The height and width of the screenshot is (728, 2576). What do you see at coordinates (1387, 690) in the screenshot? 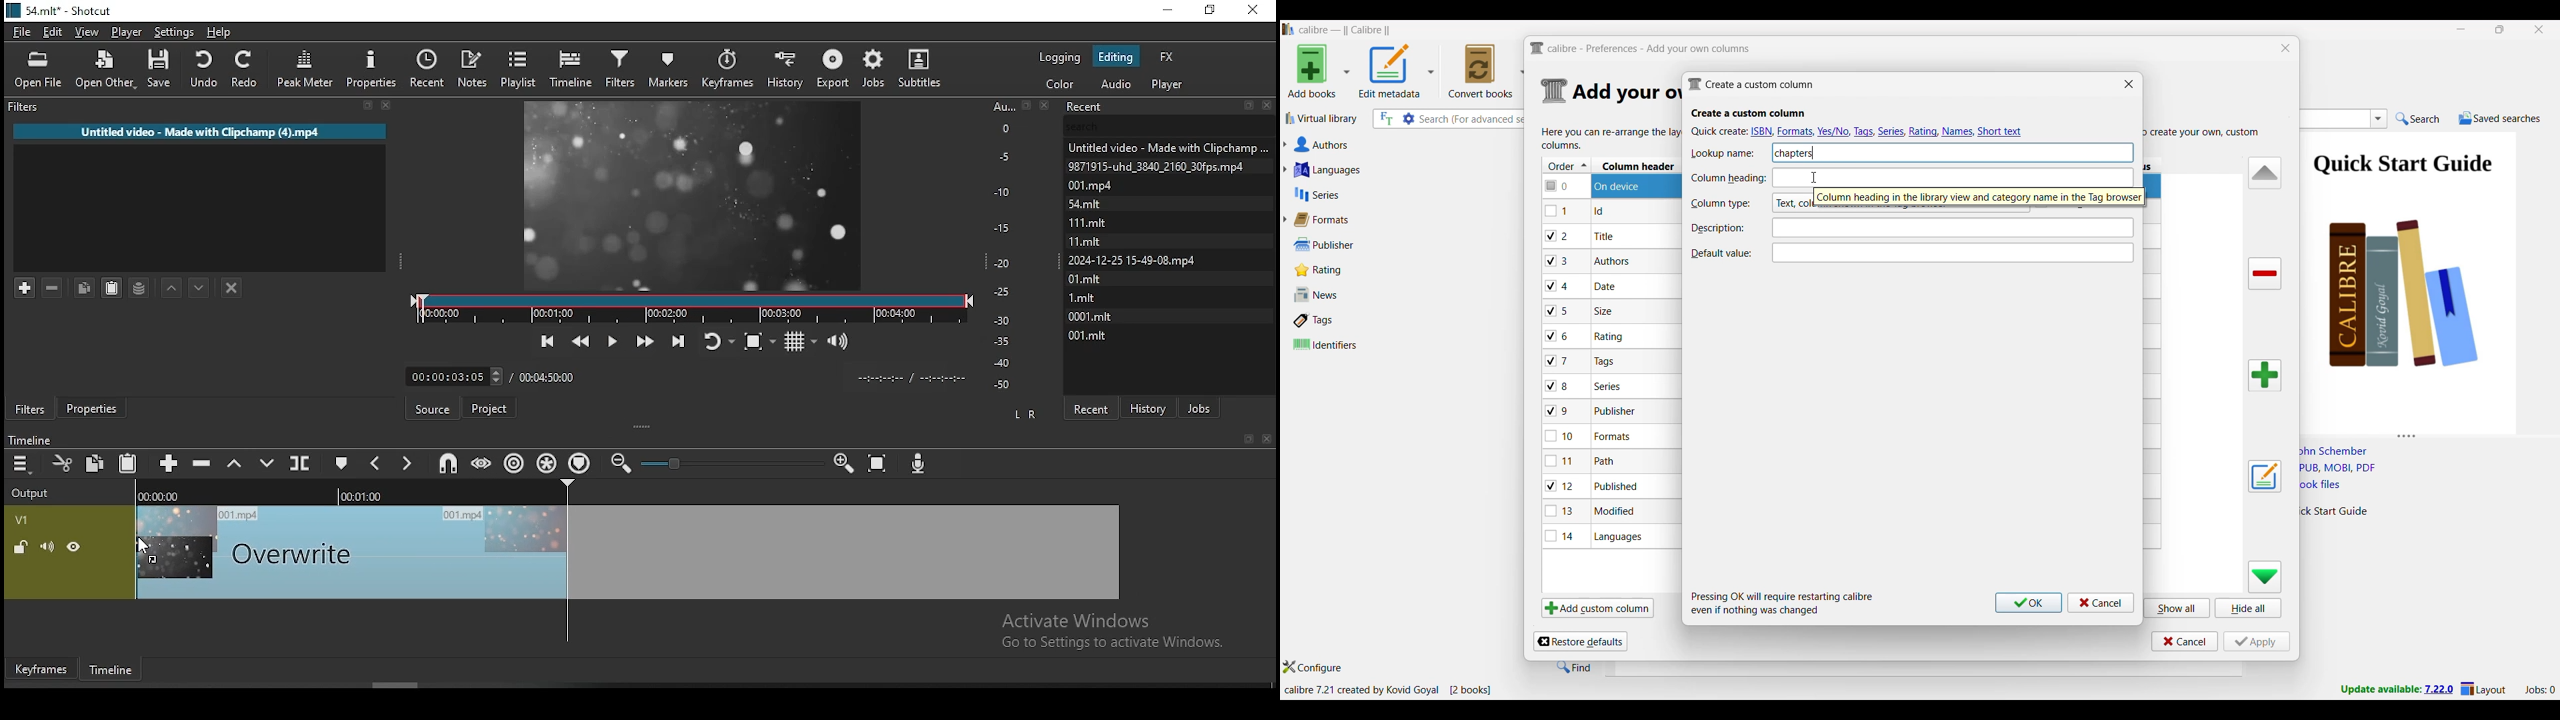
I see `Current details of software` at bounding box center [1387, 690].